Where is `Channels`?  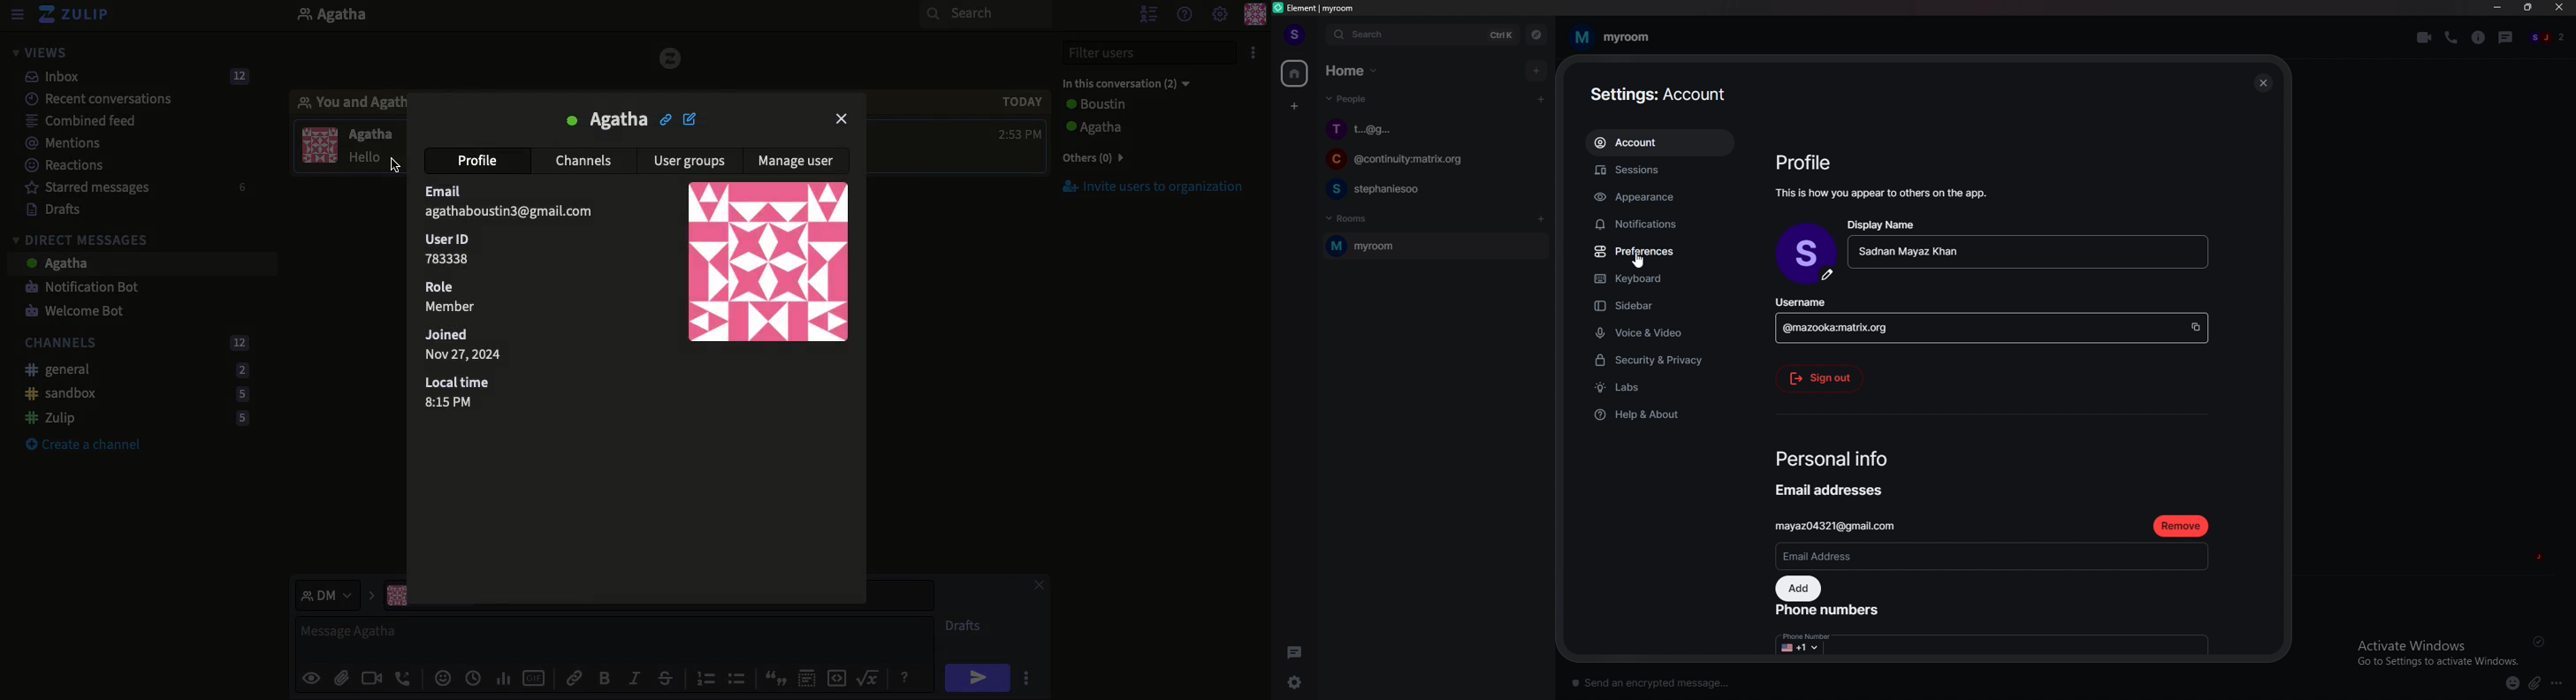
Channels is located at coordinates (140, 344).